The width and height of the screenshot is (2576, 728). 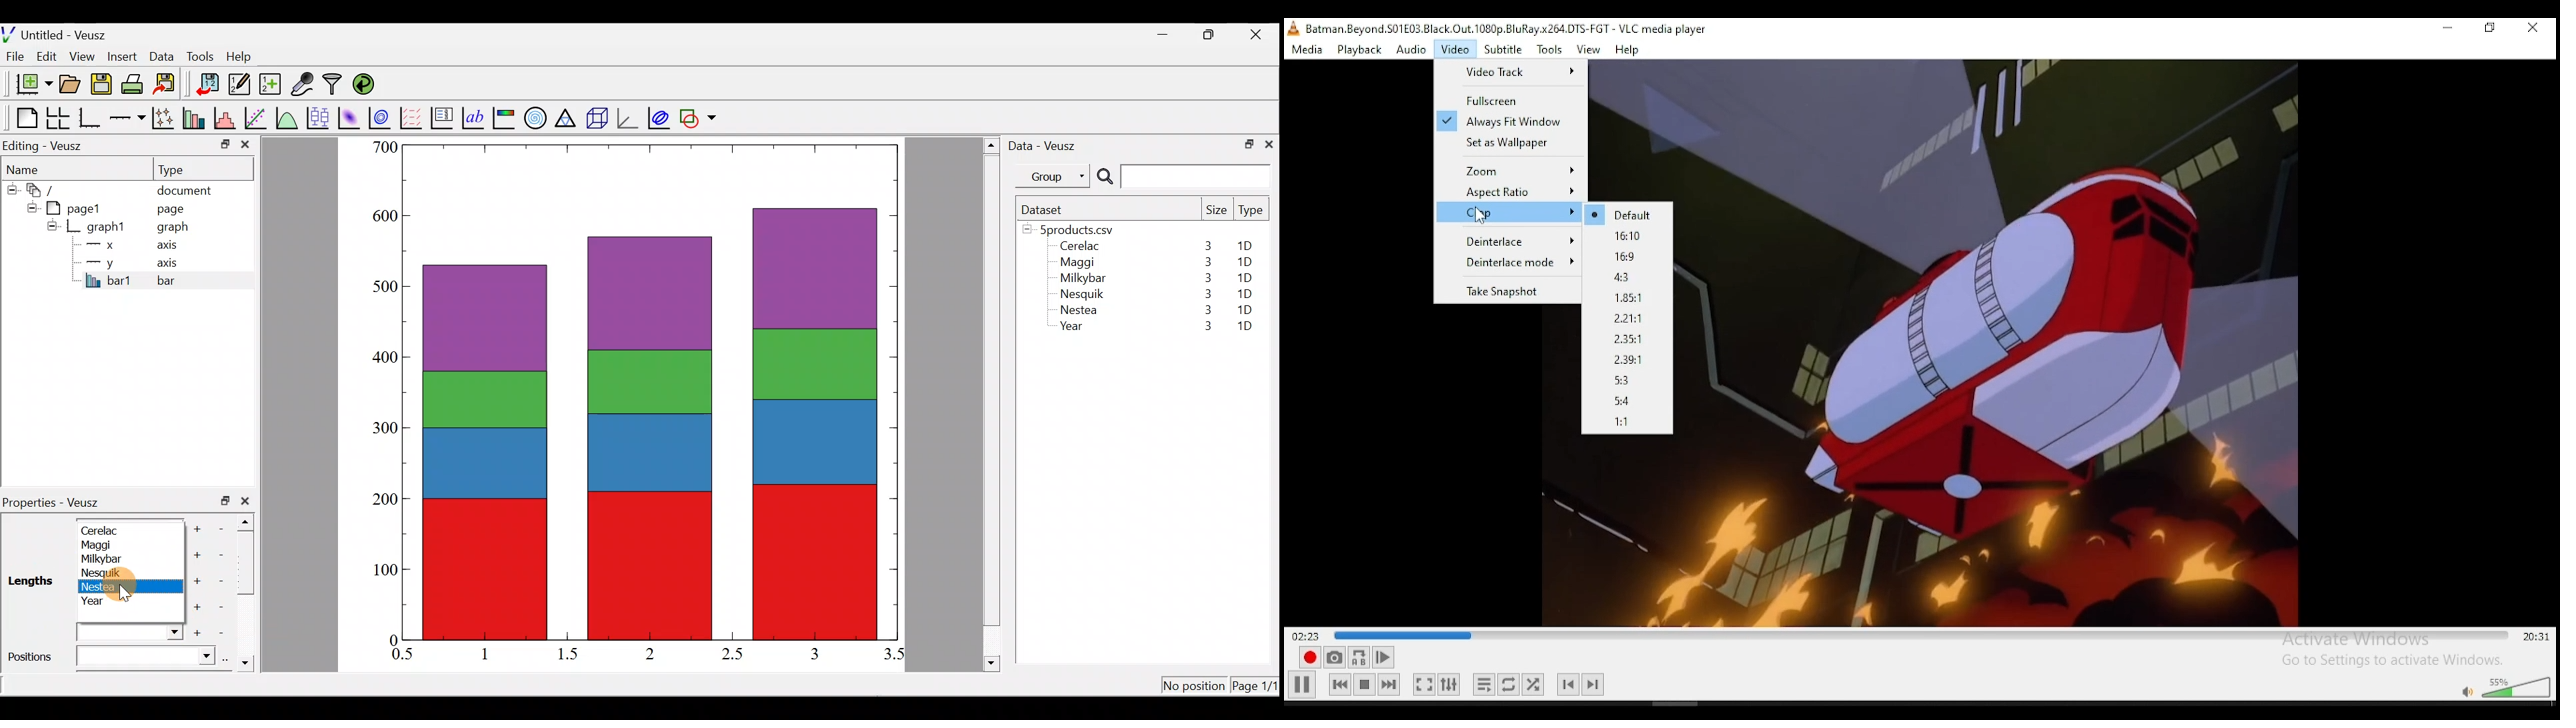 I want to click on Remove item, so click(x=219, y=607).